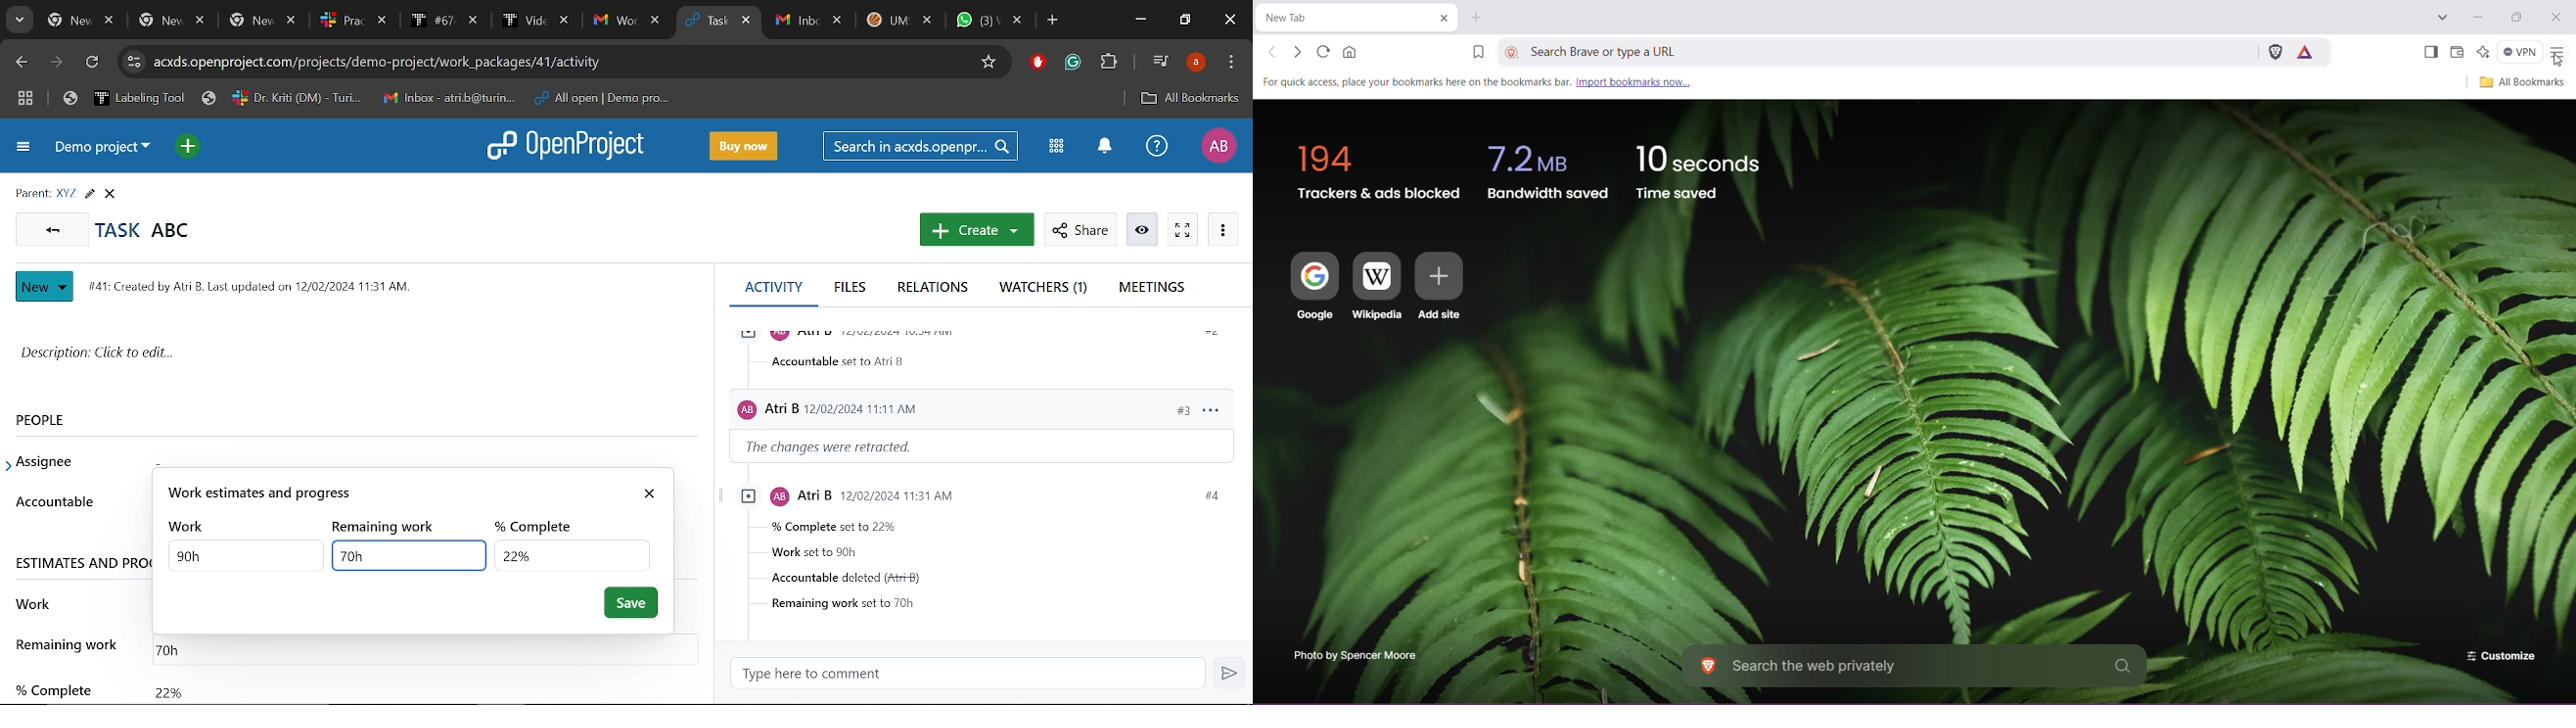  I want to click on Reload this page, so click(1321, 51).